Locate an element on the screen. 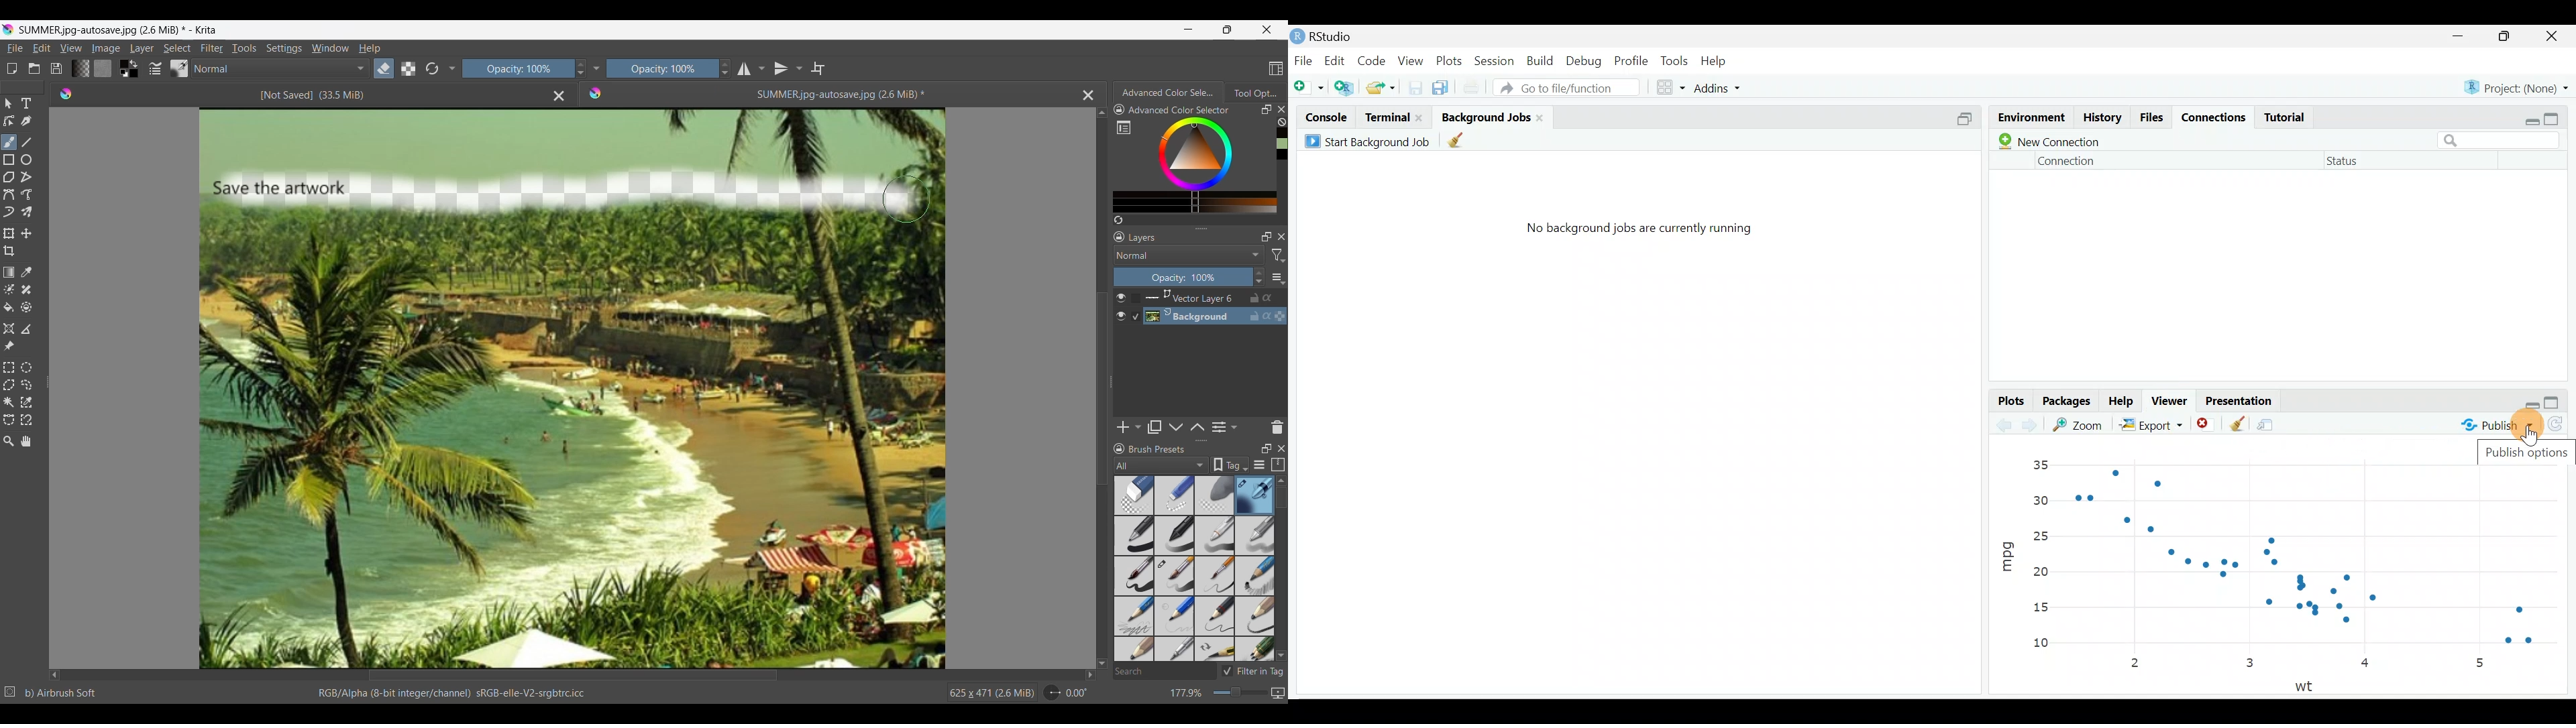  Multibrush tool is located at coordinates (26, 213).